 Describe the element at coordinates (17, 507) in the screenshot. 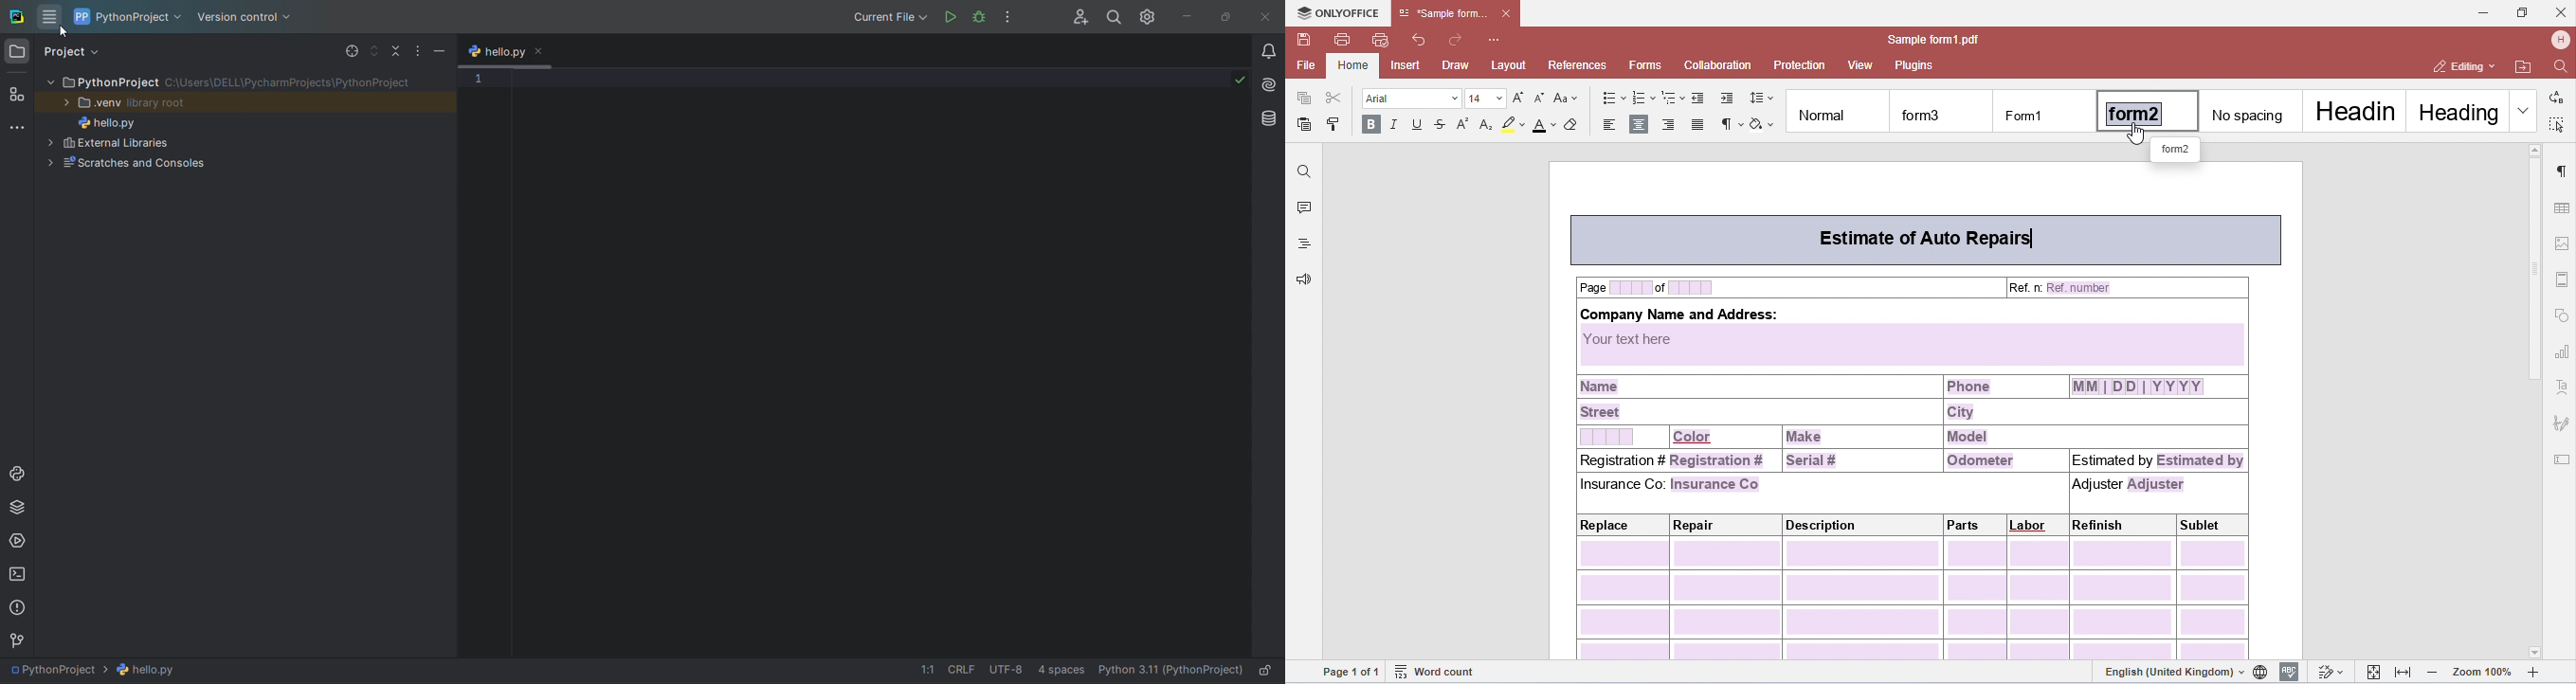

I see `python package` at that location.